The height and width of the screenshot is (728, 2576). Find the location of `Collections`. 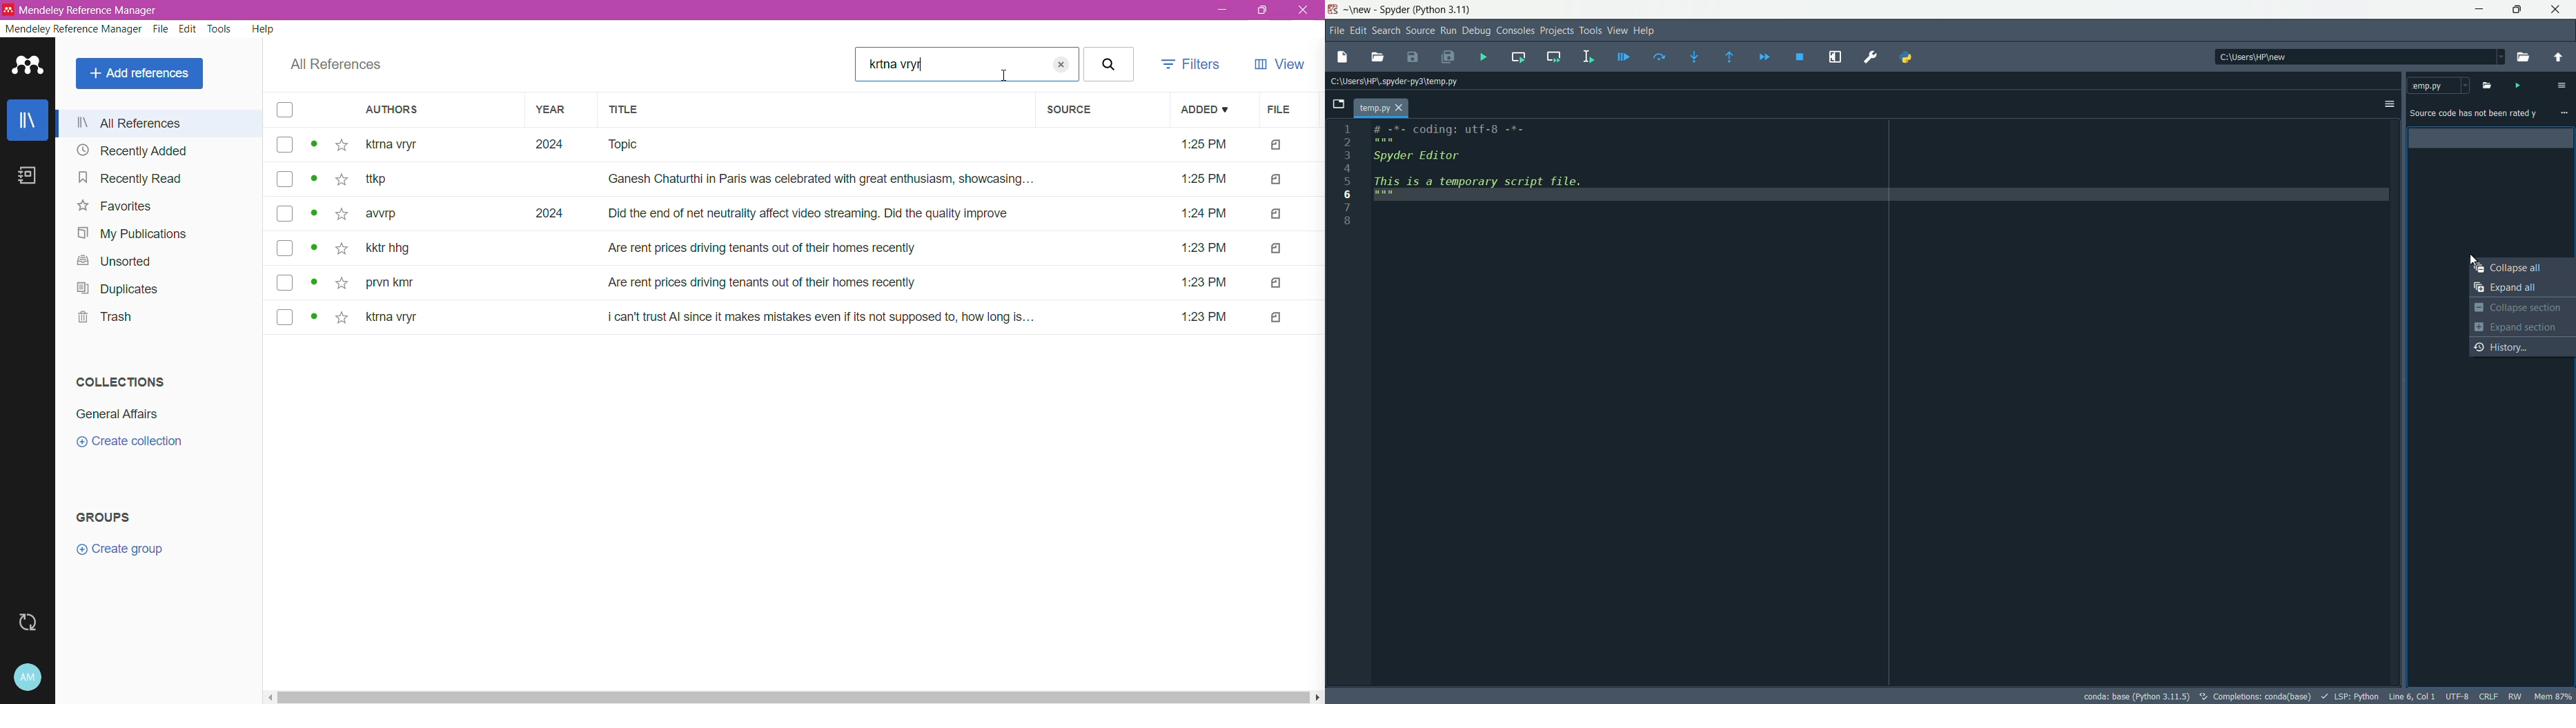

Collections is located at coordinates (121, 382).